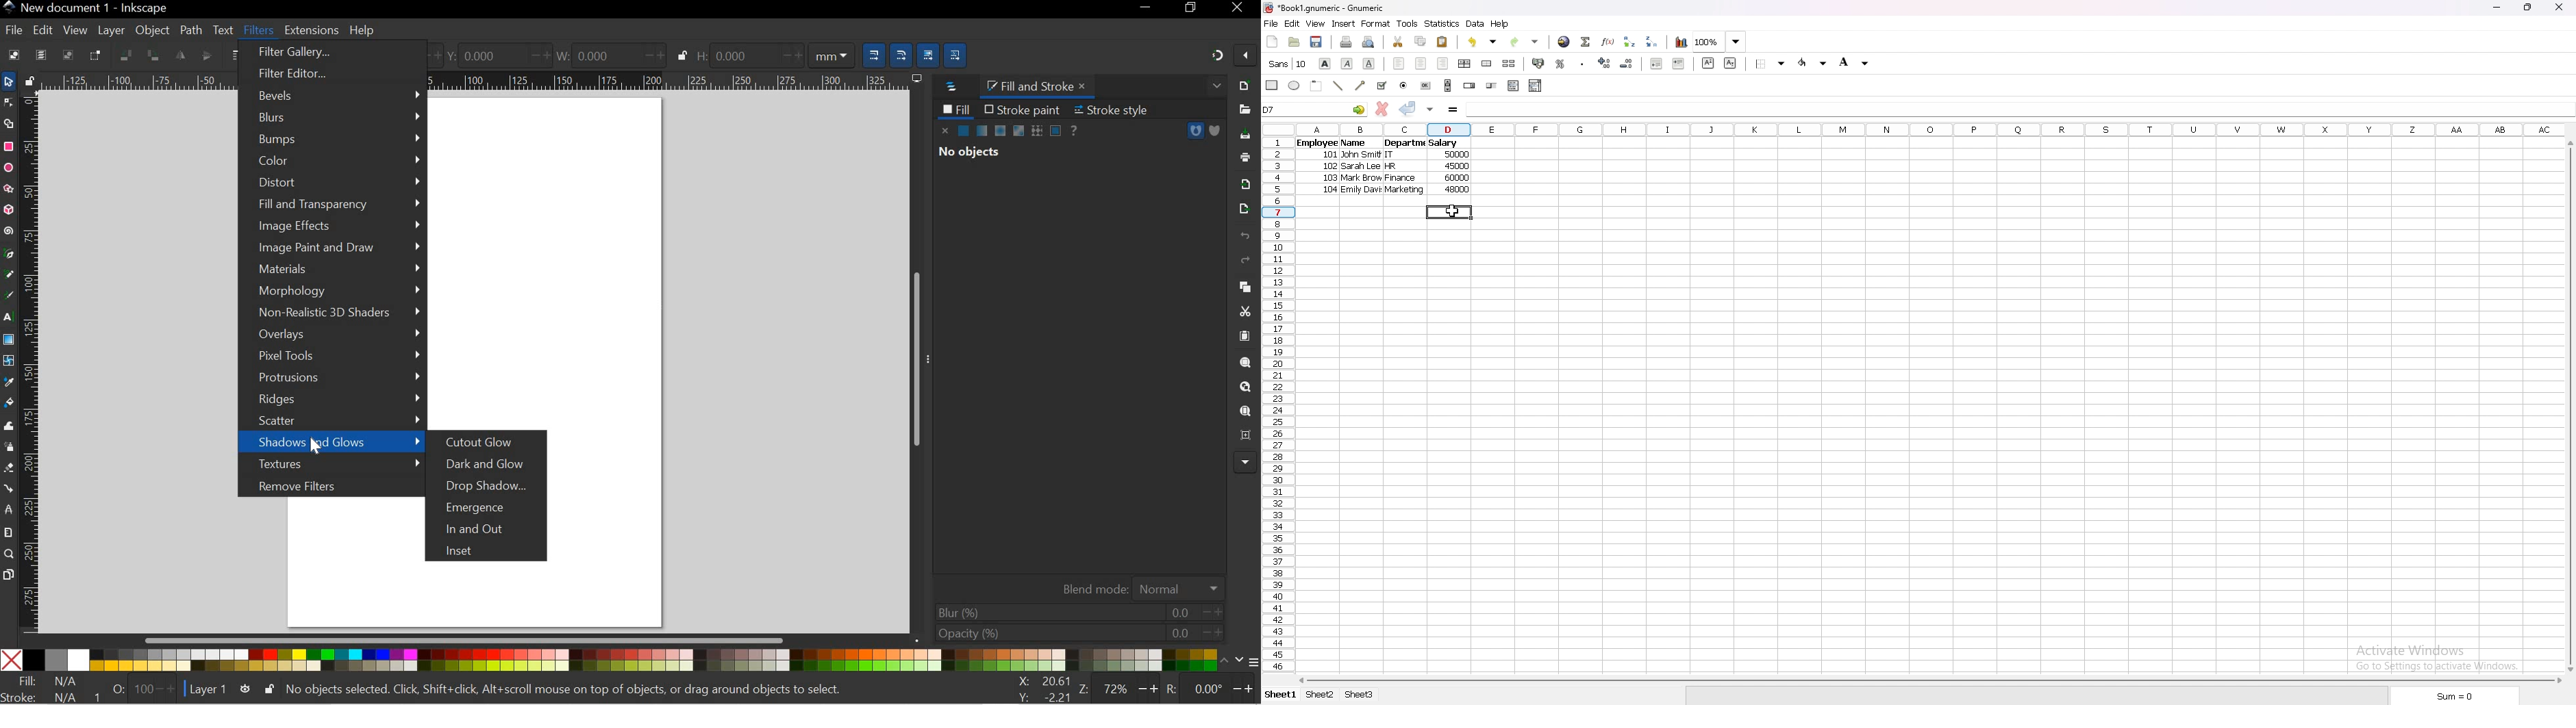  I want to click on paste, so click(1442, 42).